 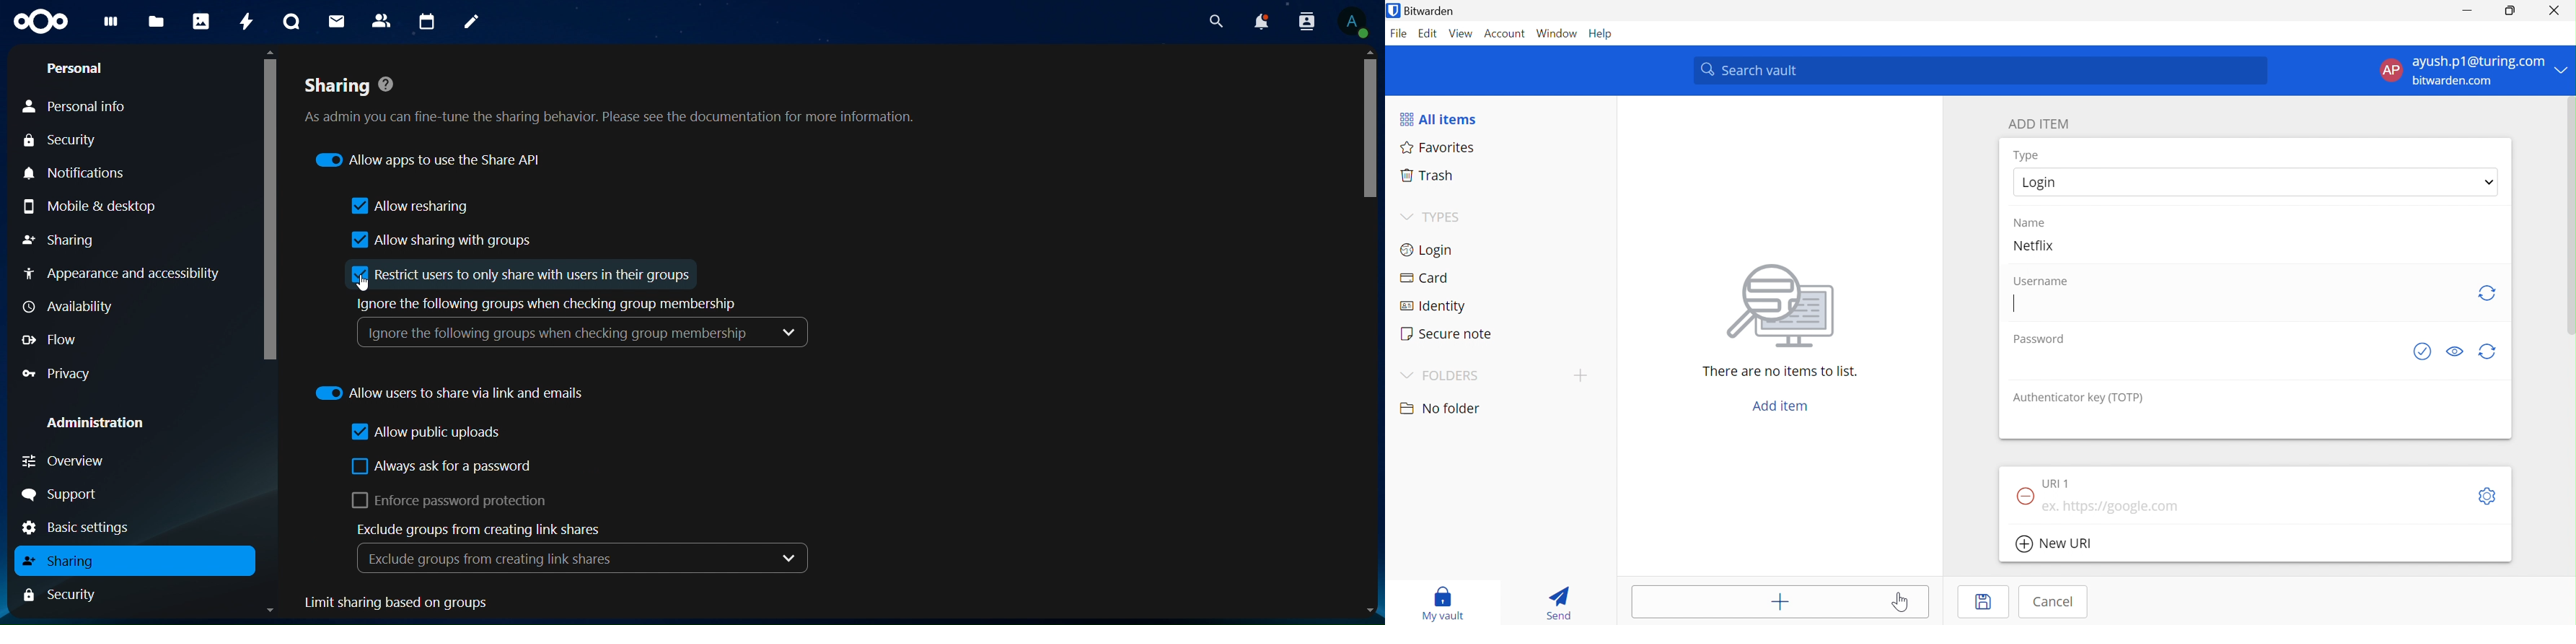 What do you see at coordinates (1557, 34) in the screenshot?
I see `Window` at bounding box center [1557, 34].